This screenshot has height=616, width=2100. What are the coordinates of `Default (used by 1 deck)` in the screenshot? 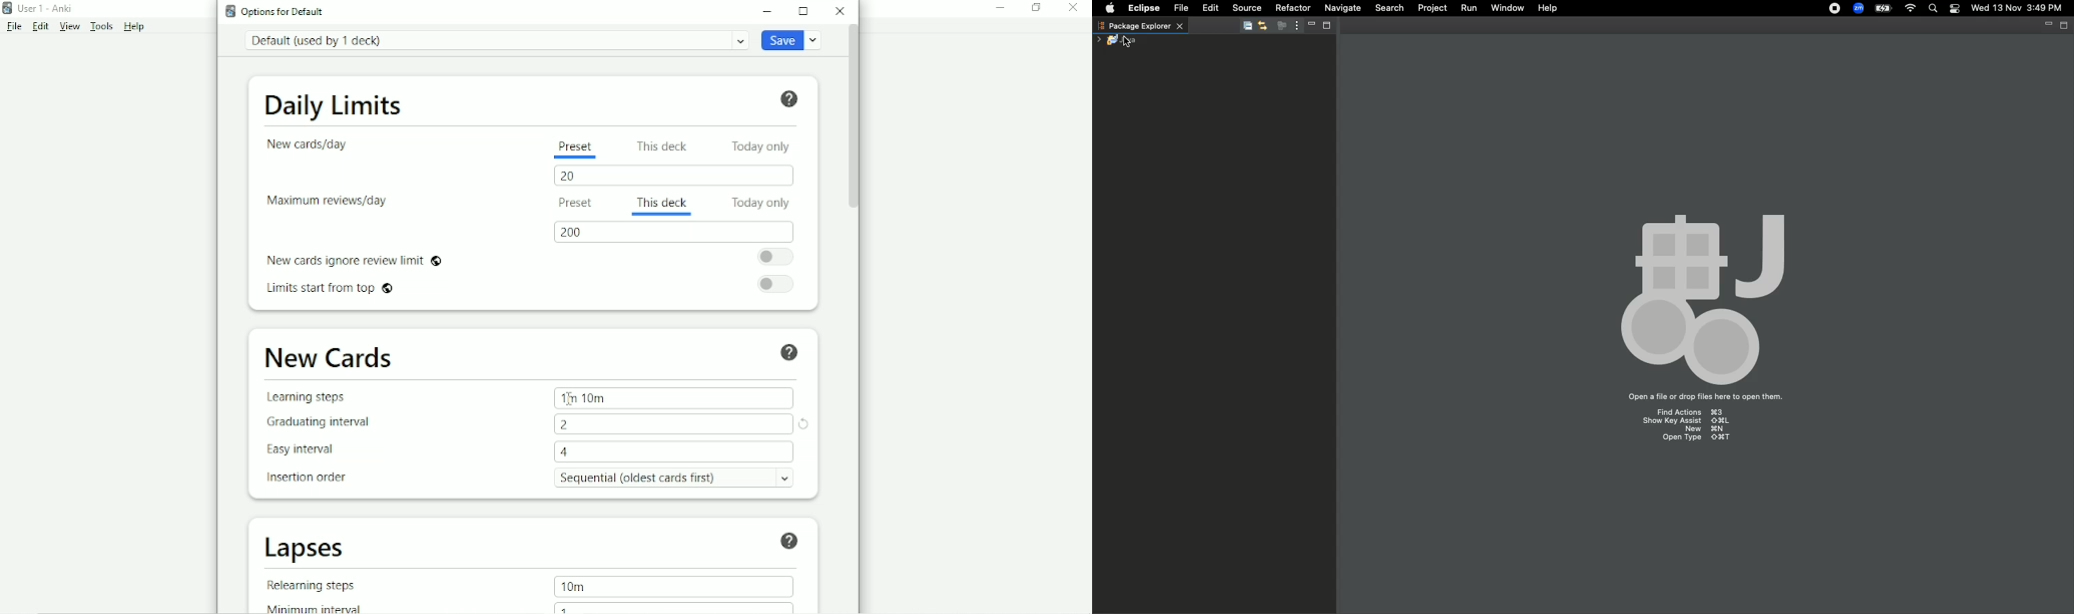 It's located at (493, 42).